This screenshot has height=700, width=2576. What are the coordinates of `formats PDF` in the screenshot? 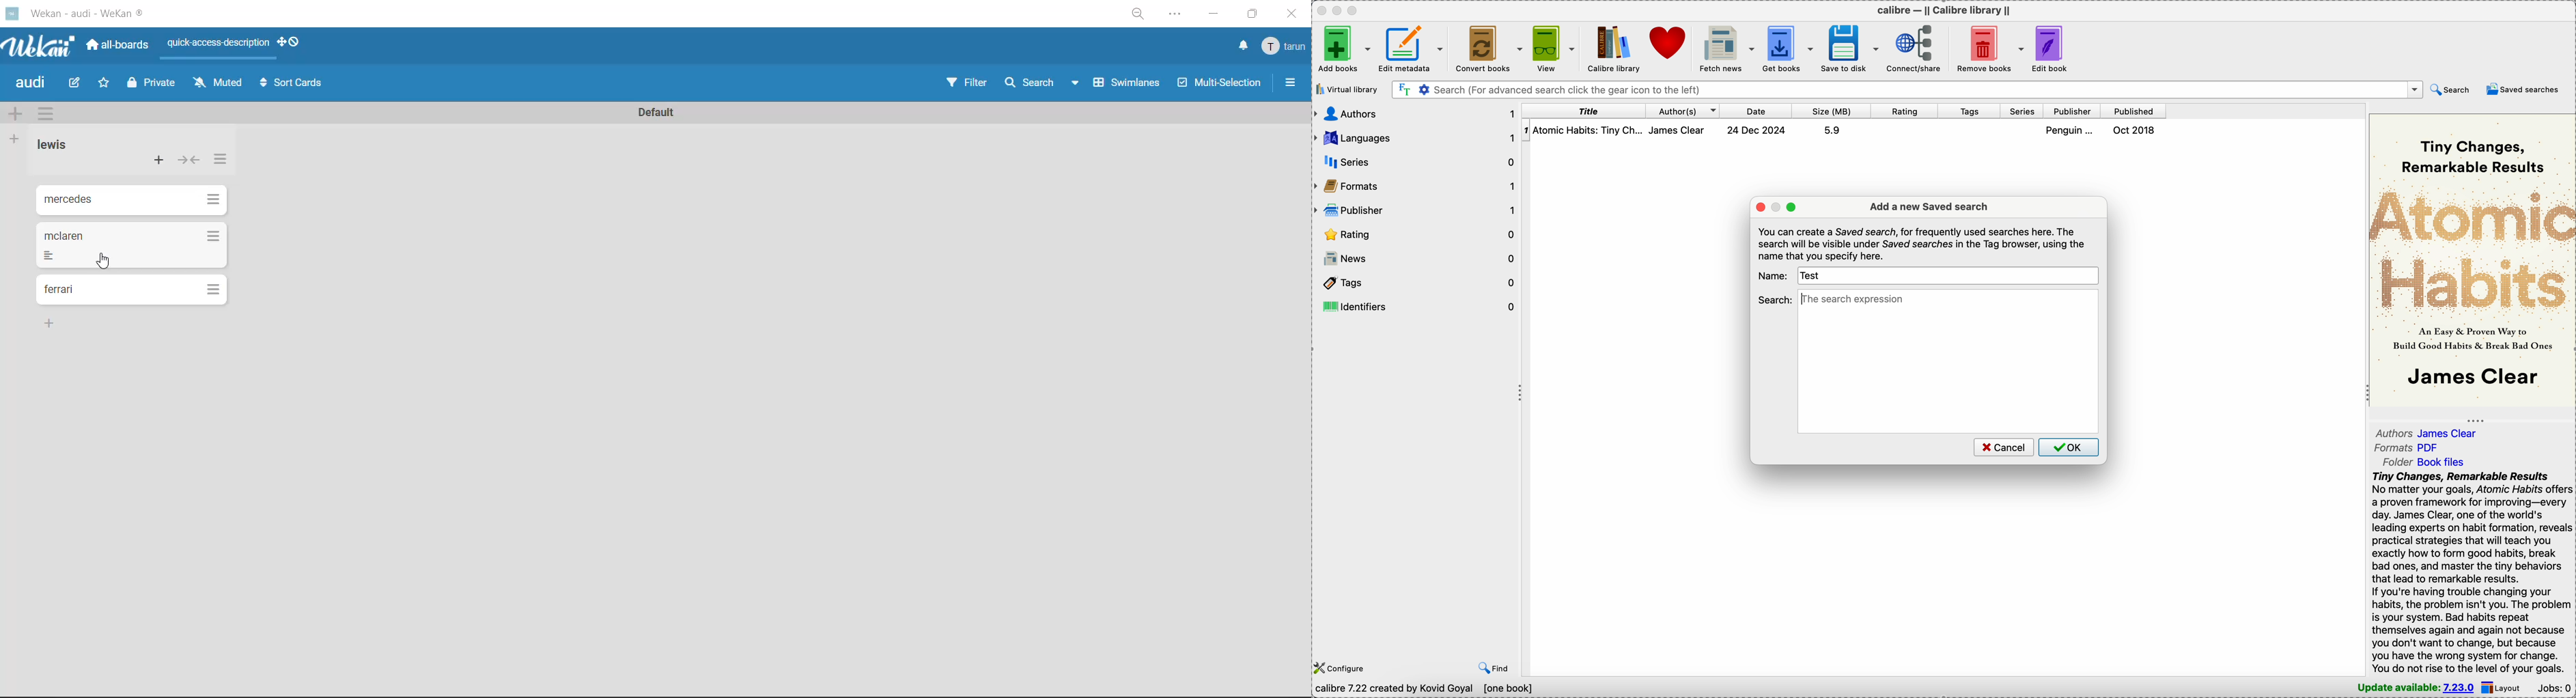 It's located at (2407, 449).